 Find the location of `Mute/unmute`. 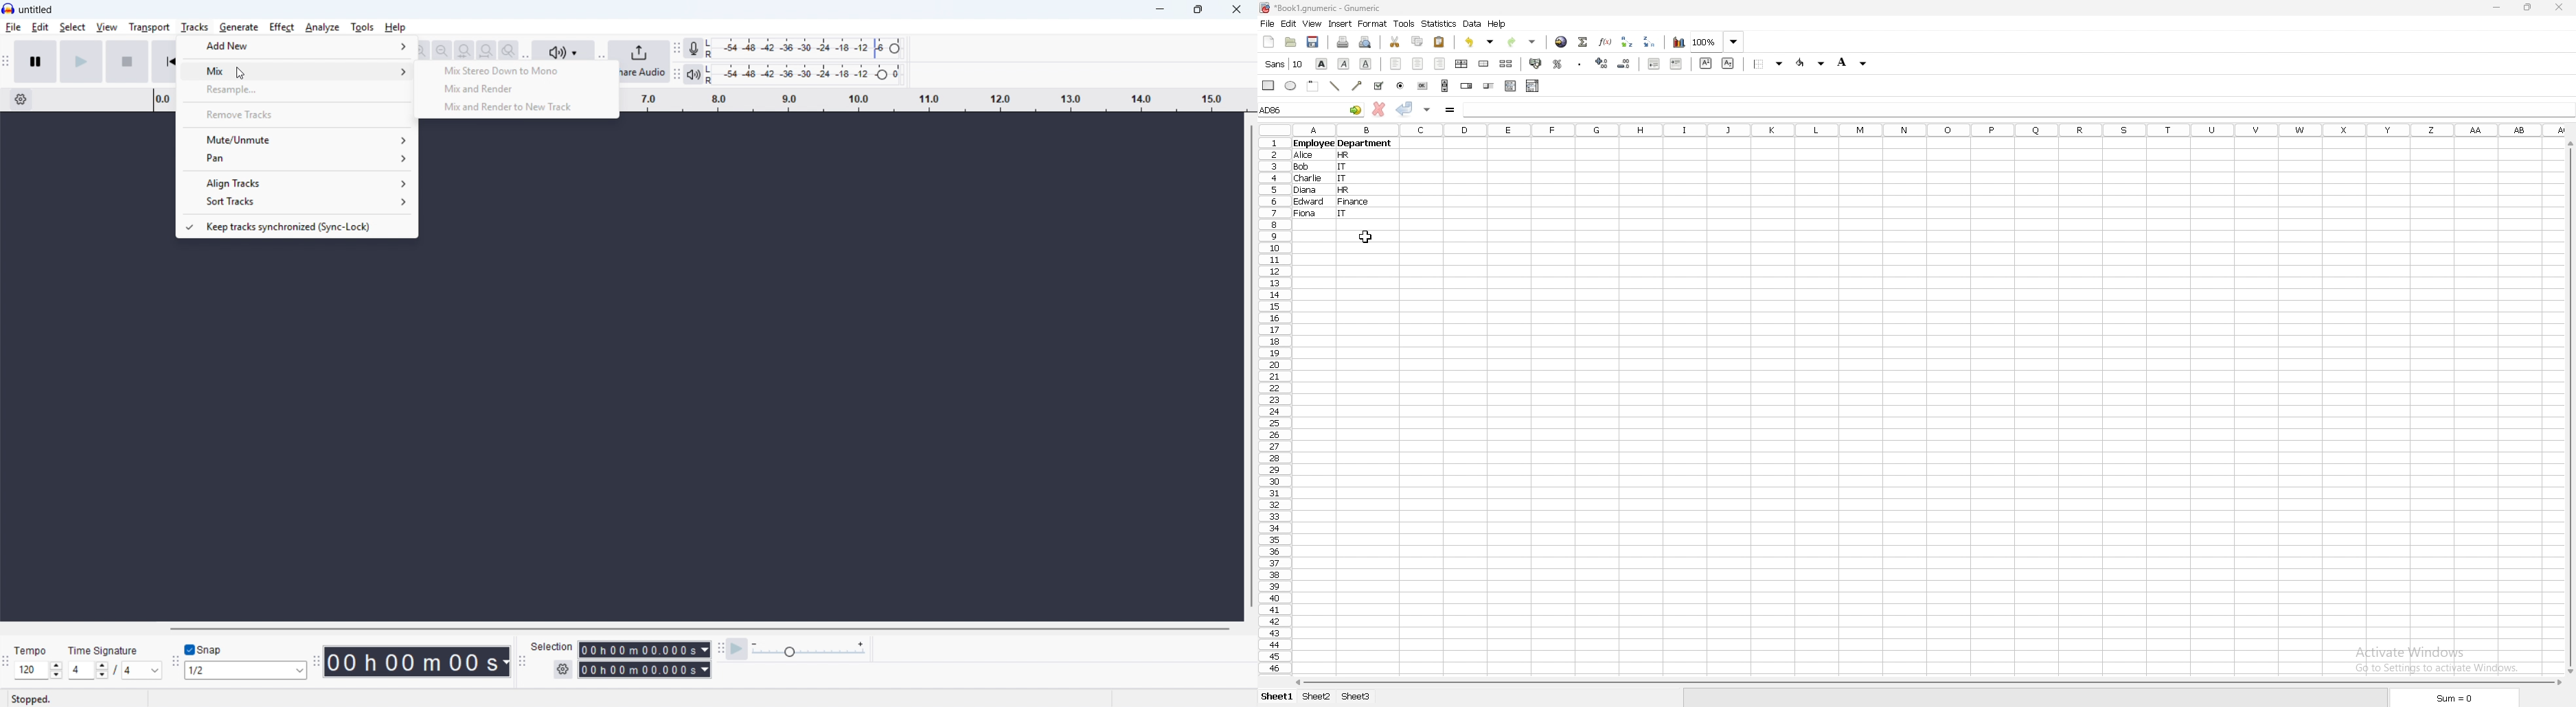

Mute/unmute is located at coordinates (296, 139).